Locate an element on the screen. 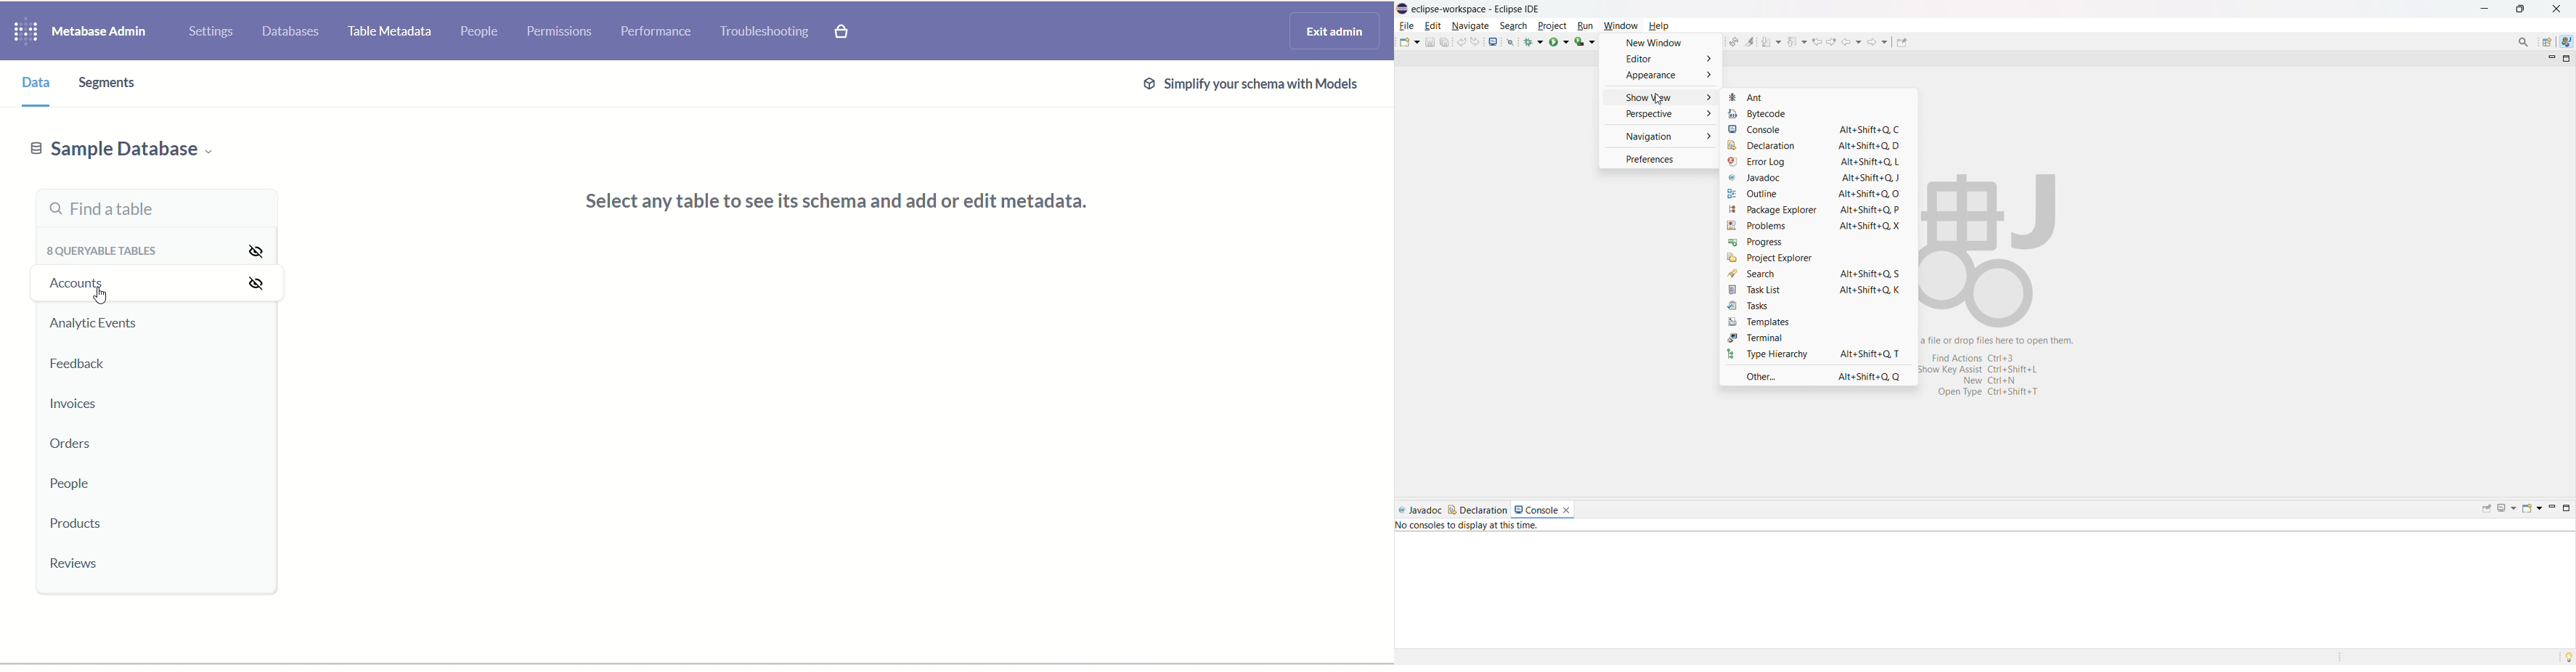  open perspective is located at coordinates (2548, 42).